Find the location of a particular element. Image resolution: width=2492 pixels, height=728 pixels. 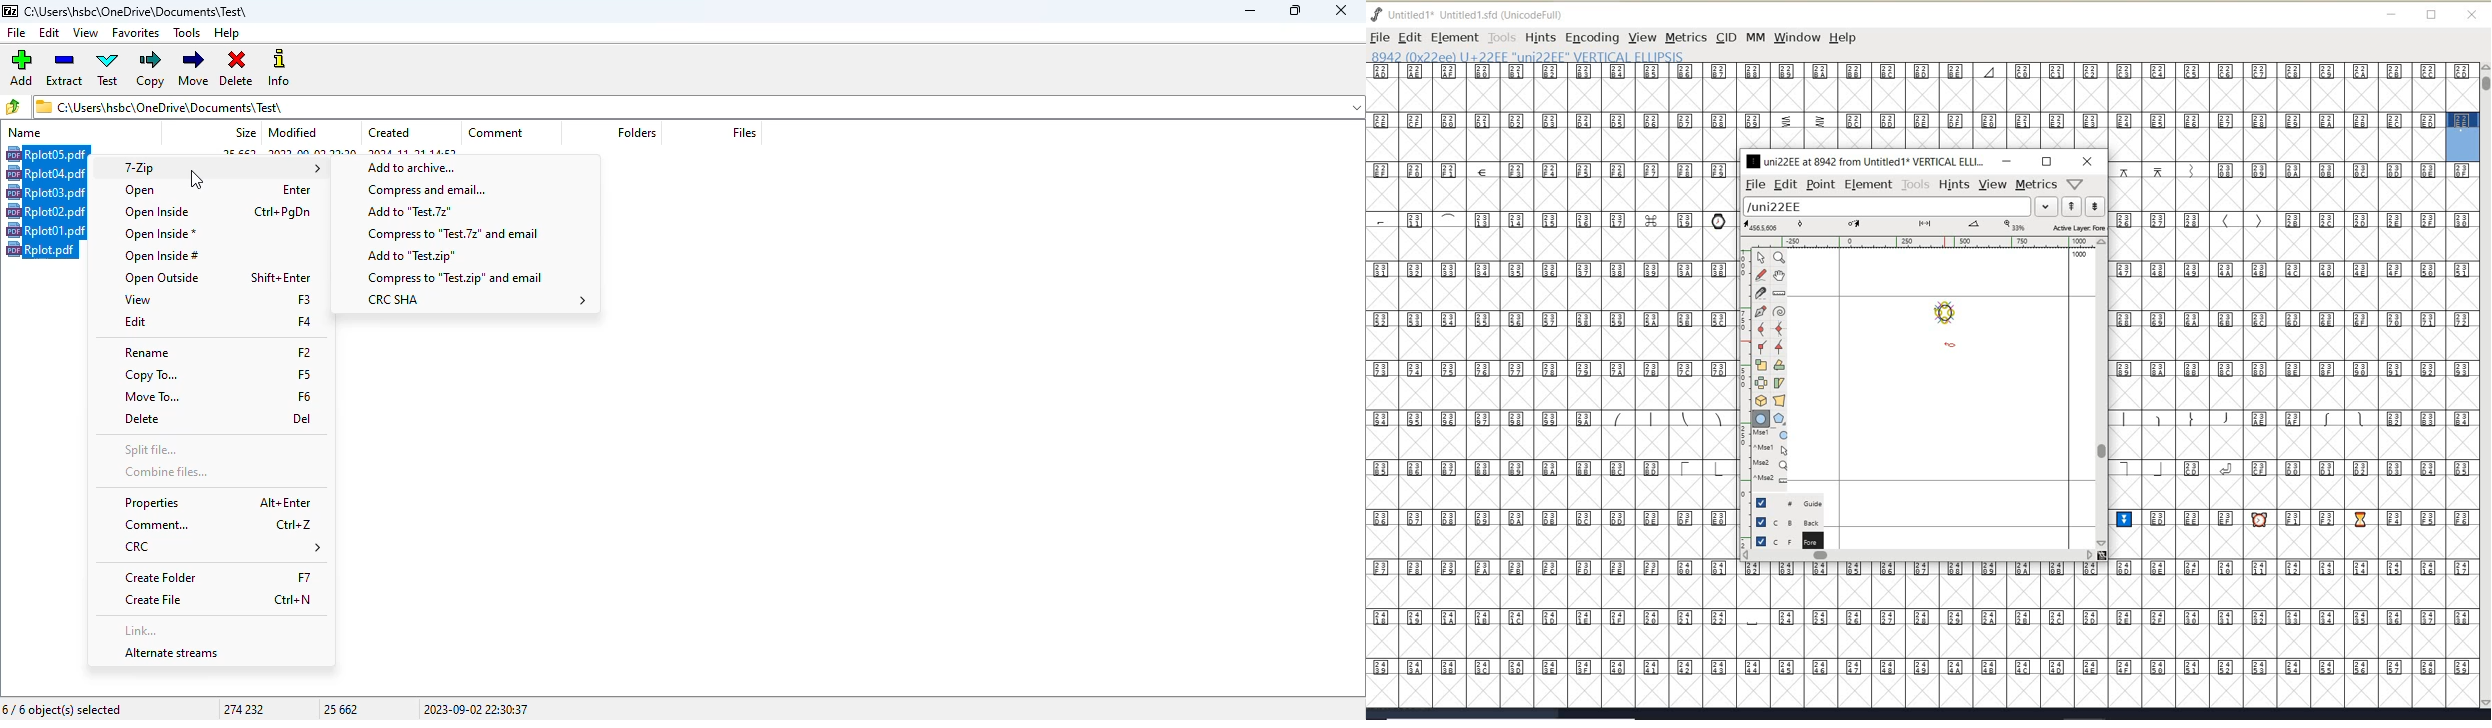

close is located at coordinates (1341, 10).